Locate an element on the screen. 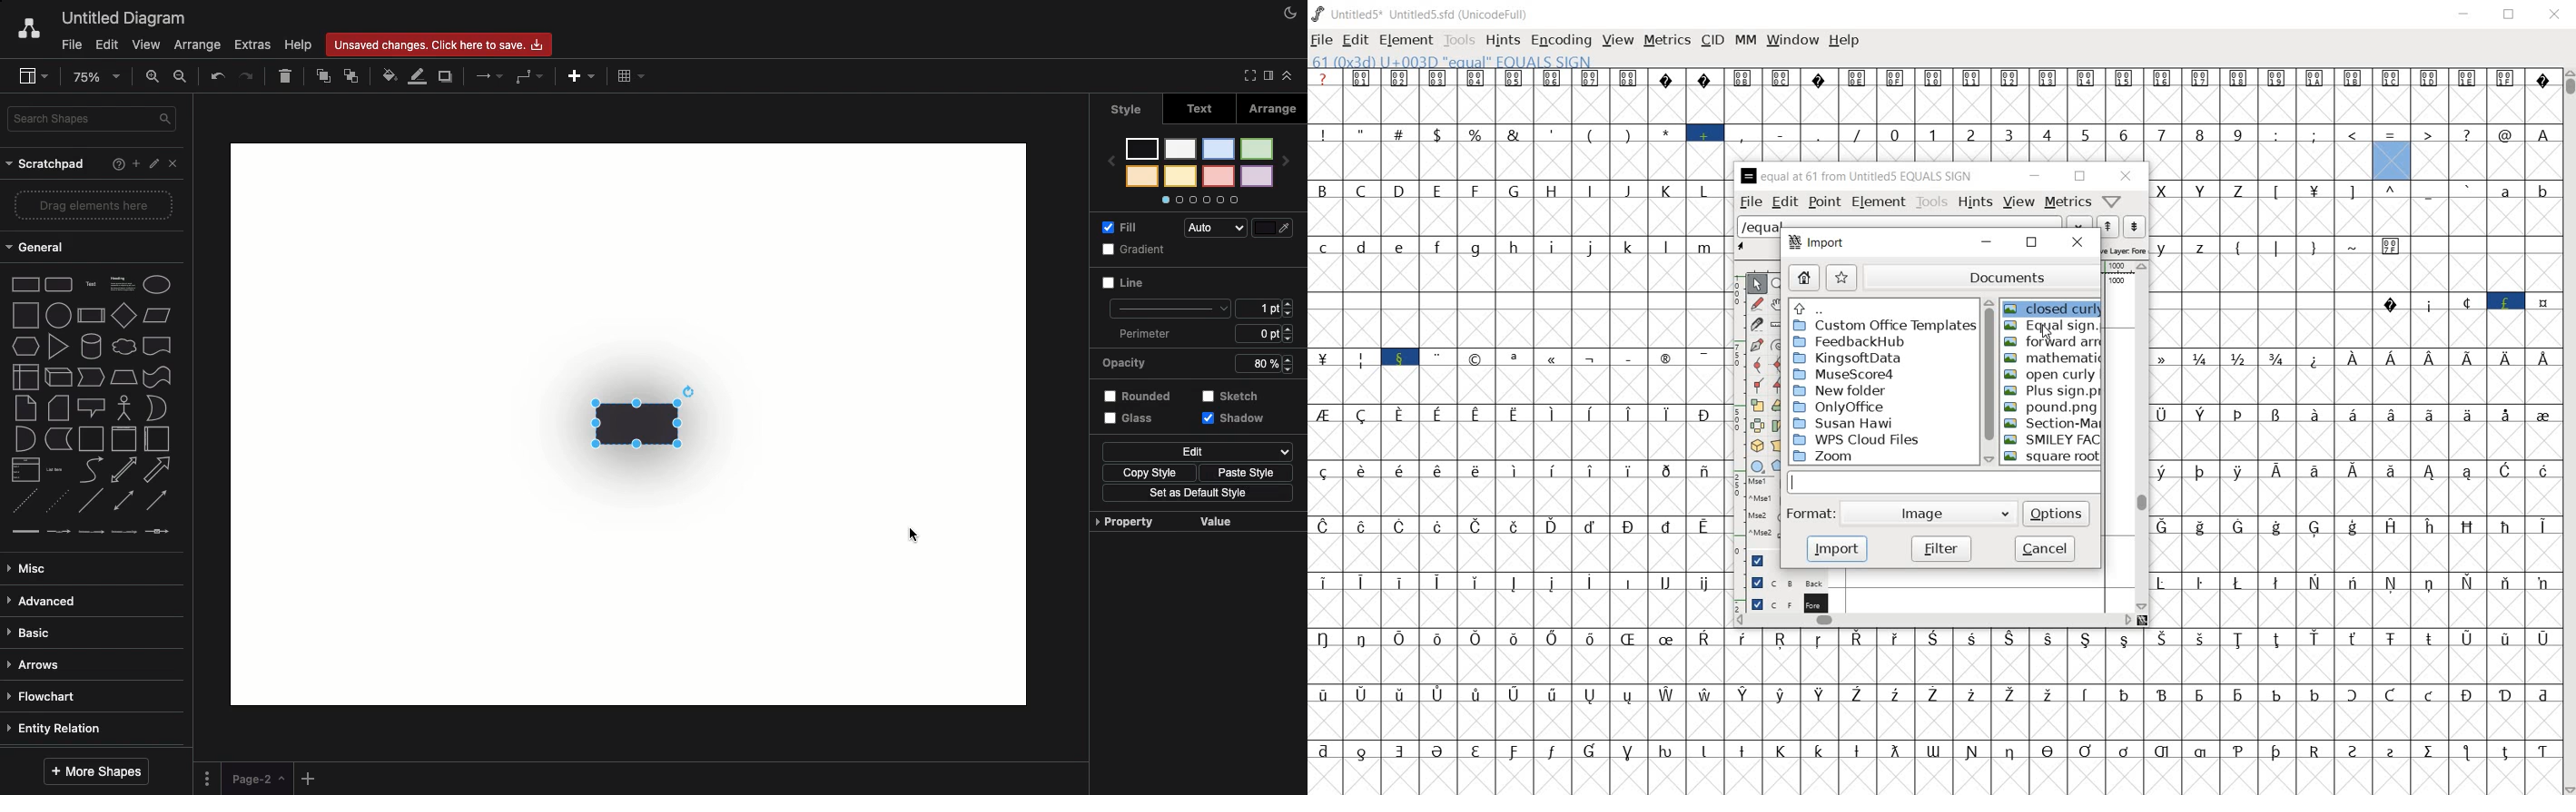 The image size is (2576, 812). Night mode is located at coordinates (1288, 12).